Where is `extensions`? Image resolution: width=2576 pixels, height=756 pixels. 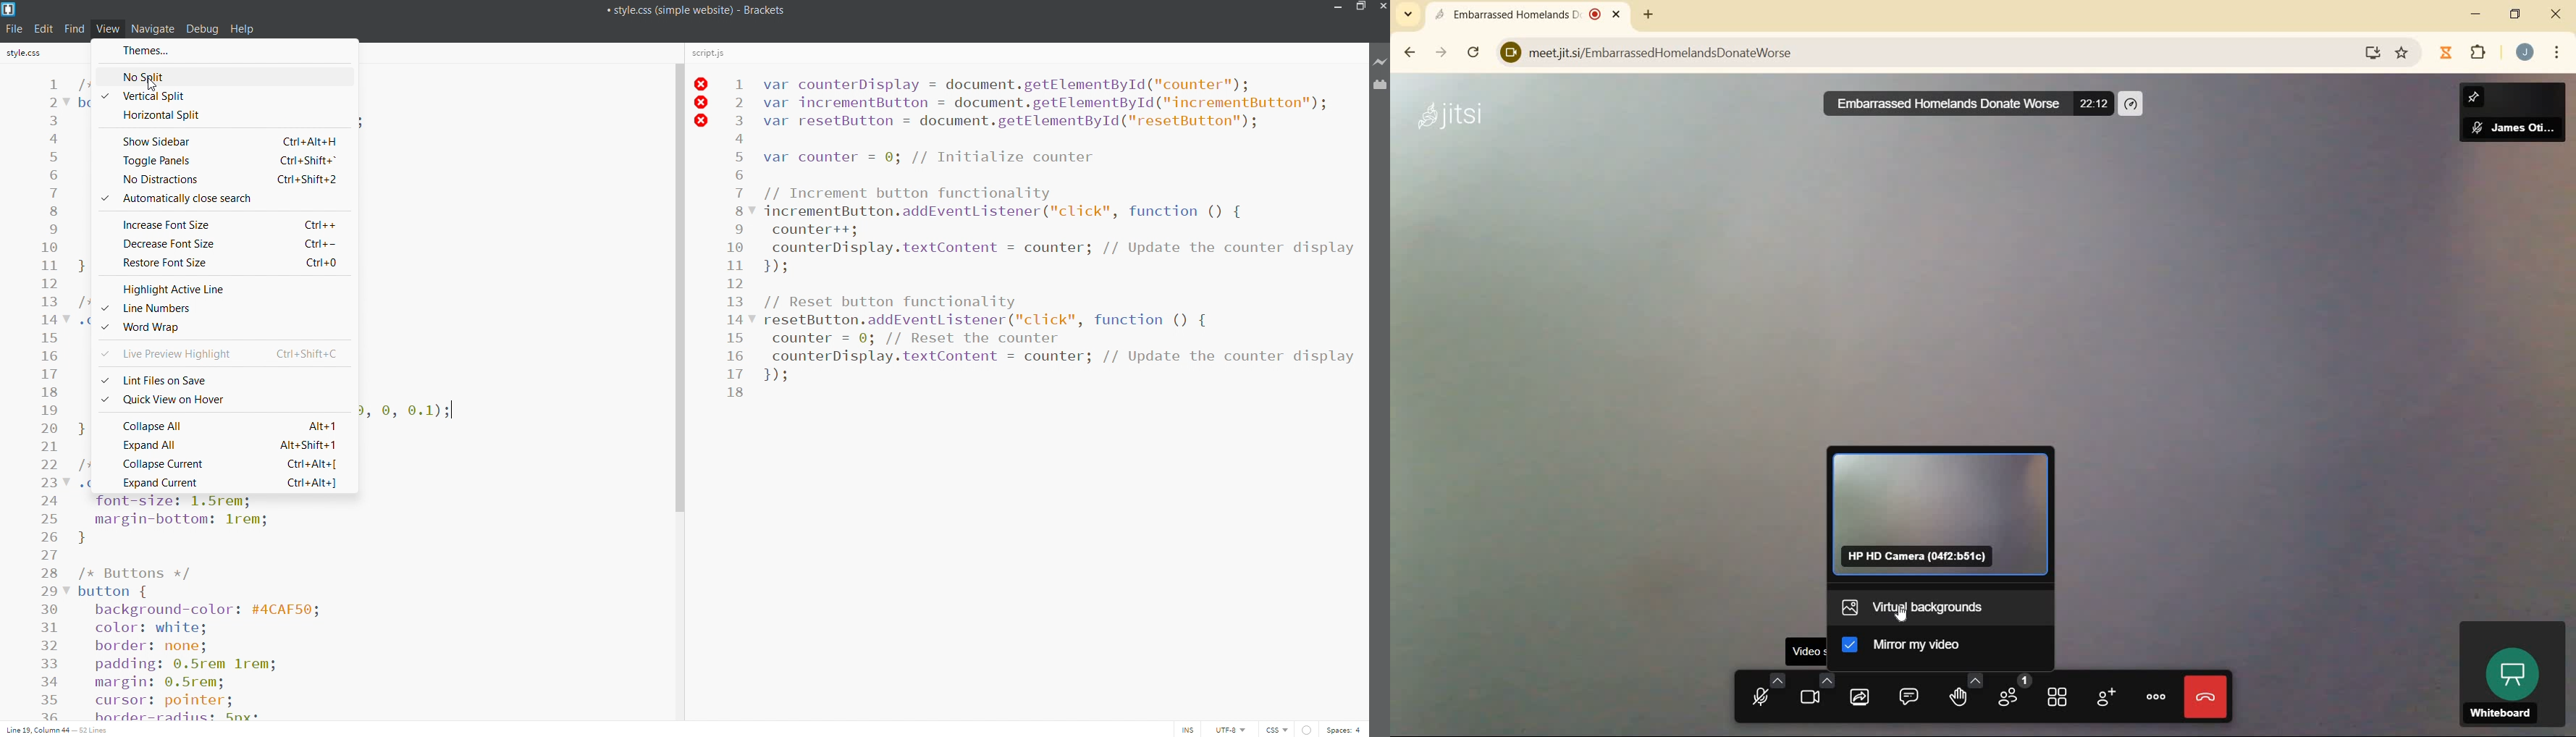
extensions is located at coordinates (2464, 53).